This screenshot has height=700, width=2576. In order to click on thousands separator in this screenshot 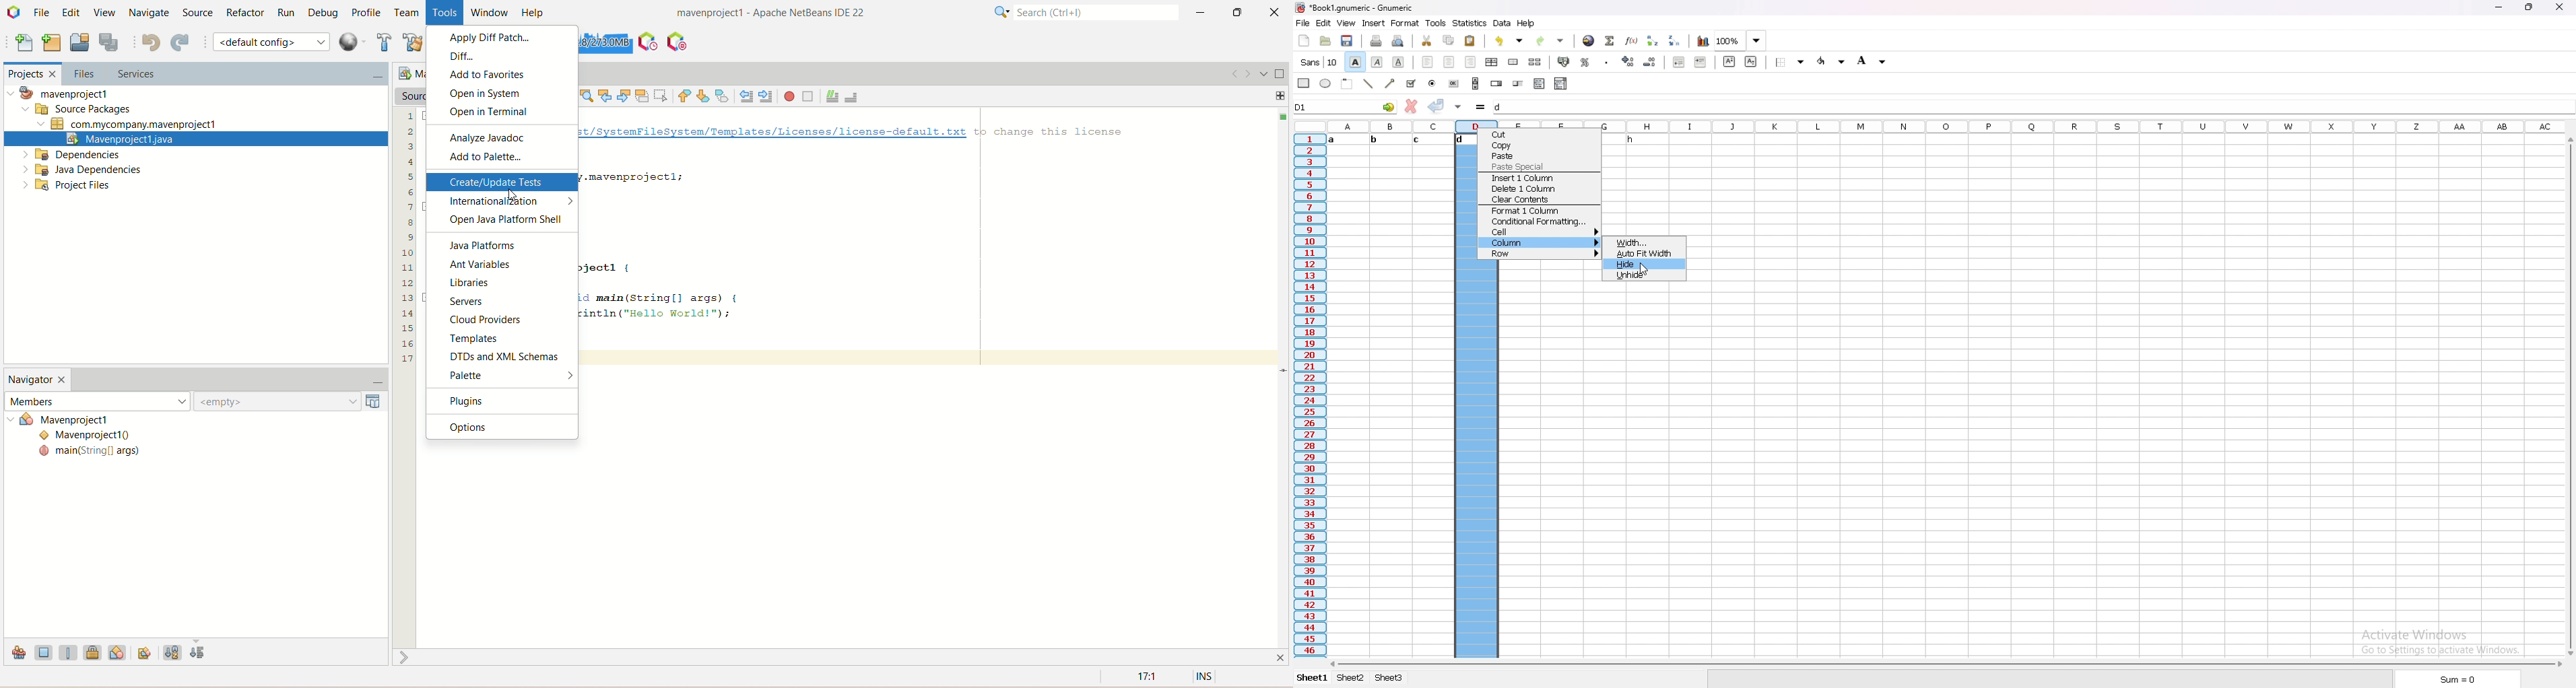, I will do `click(1607, 63)`.